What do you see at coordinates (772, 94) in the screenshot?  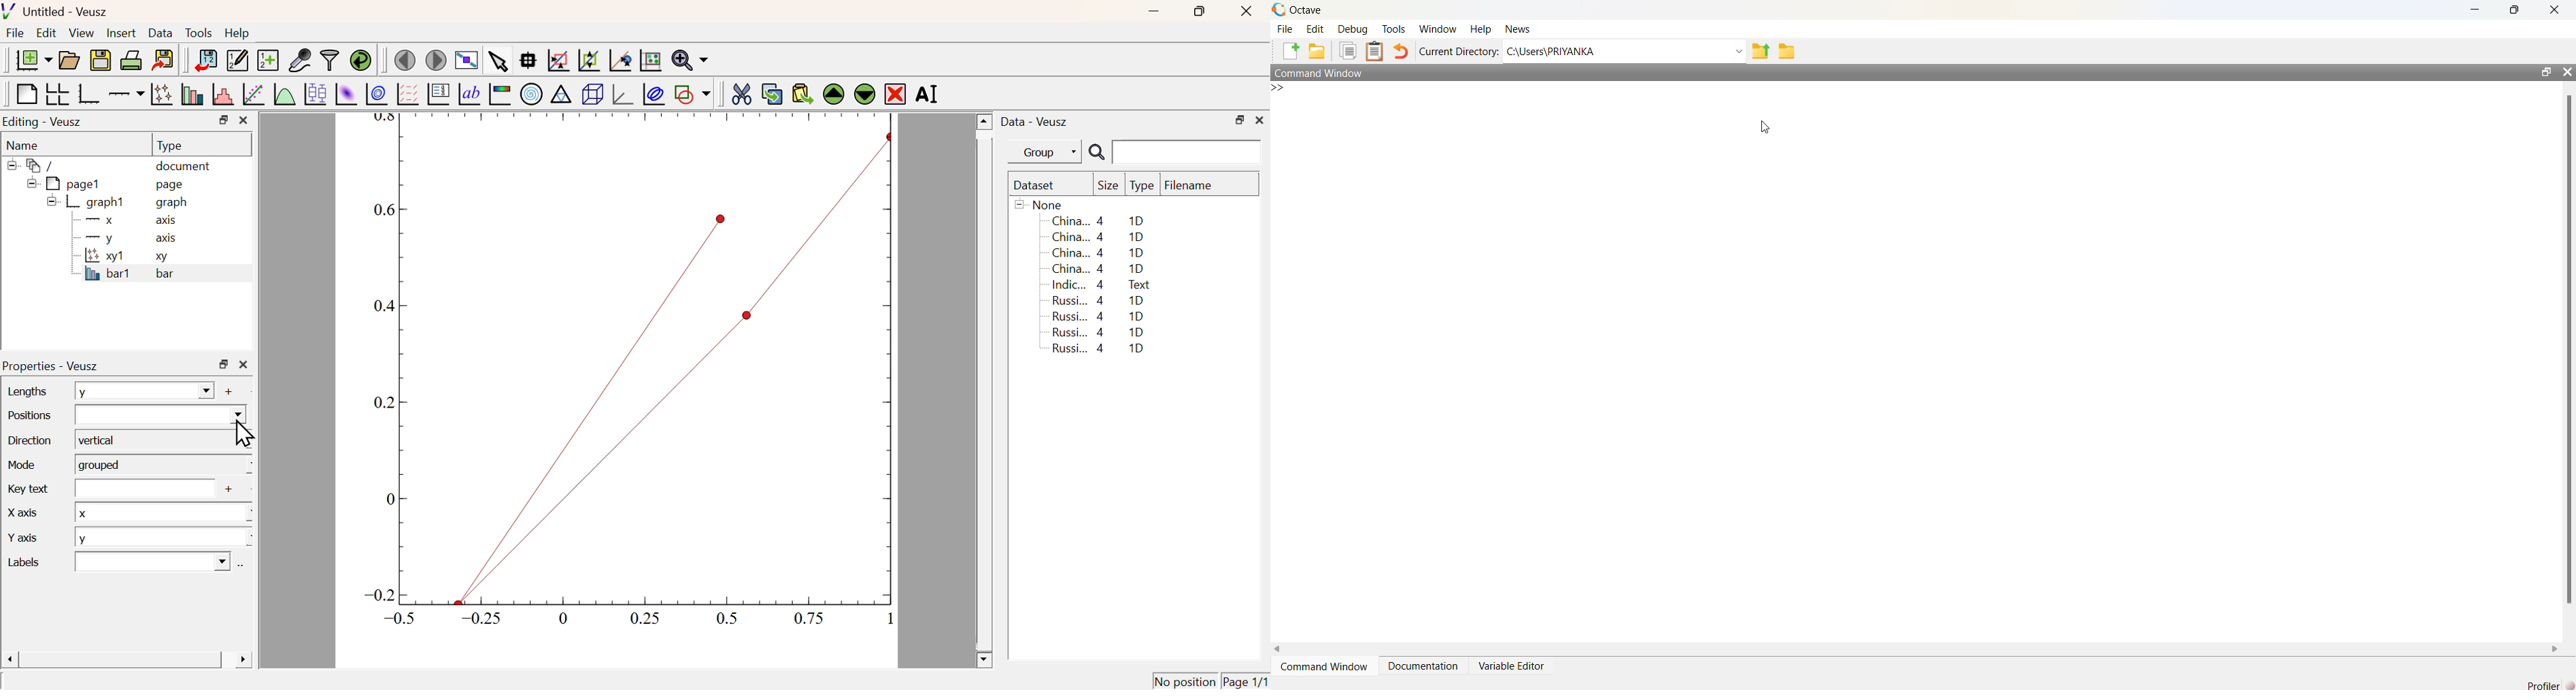 I see `Copy` at bounding box center [772, 94].